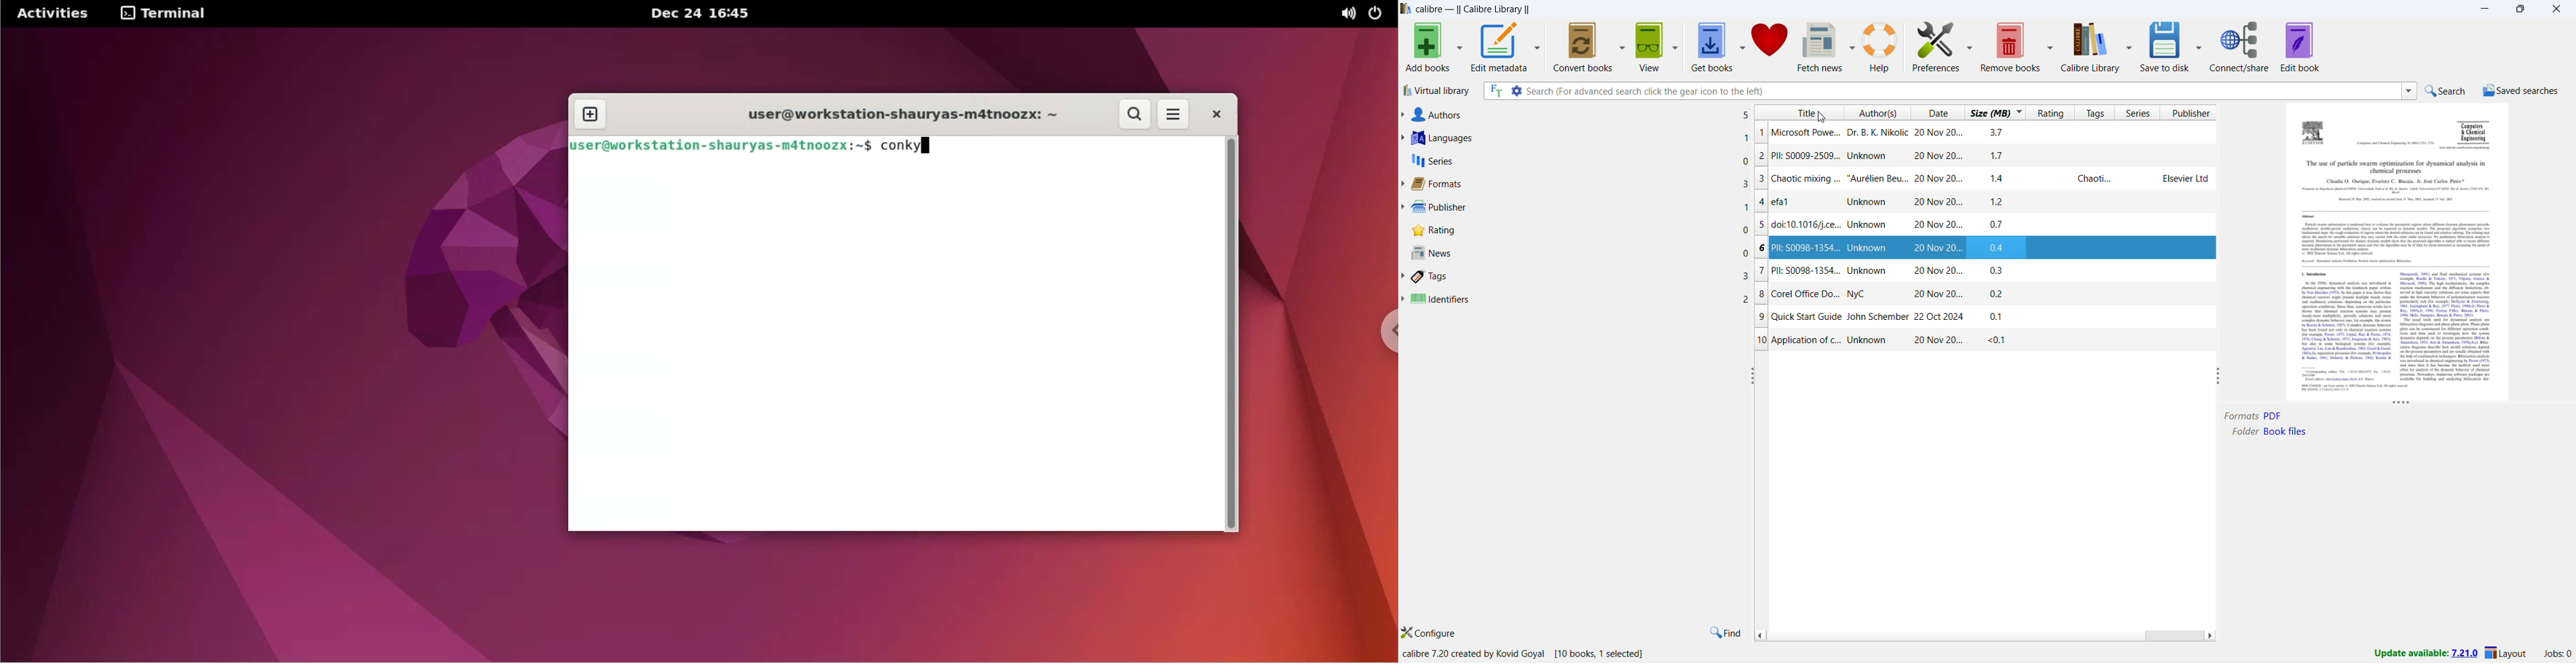 The image size is (2576, 672). Describe the element at coordinates (1762, 201) in the screenshot. I see `4` at that location.